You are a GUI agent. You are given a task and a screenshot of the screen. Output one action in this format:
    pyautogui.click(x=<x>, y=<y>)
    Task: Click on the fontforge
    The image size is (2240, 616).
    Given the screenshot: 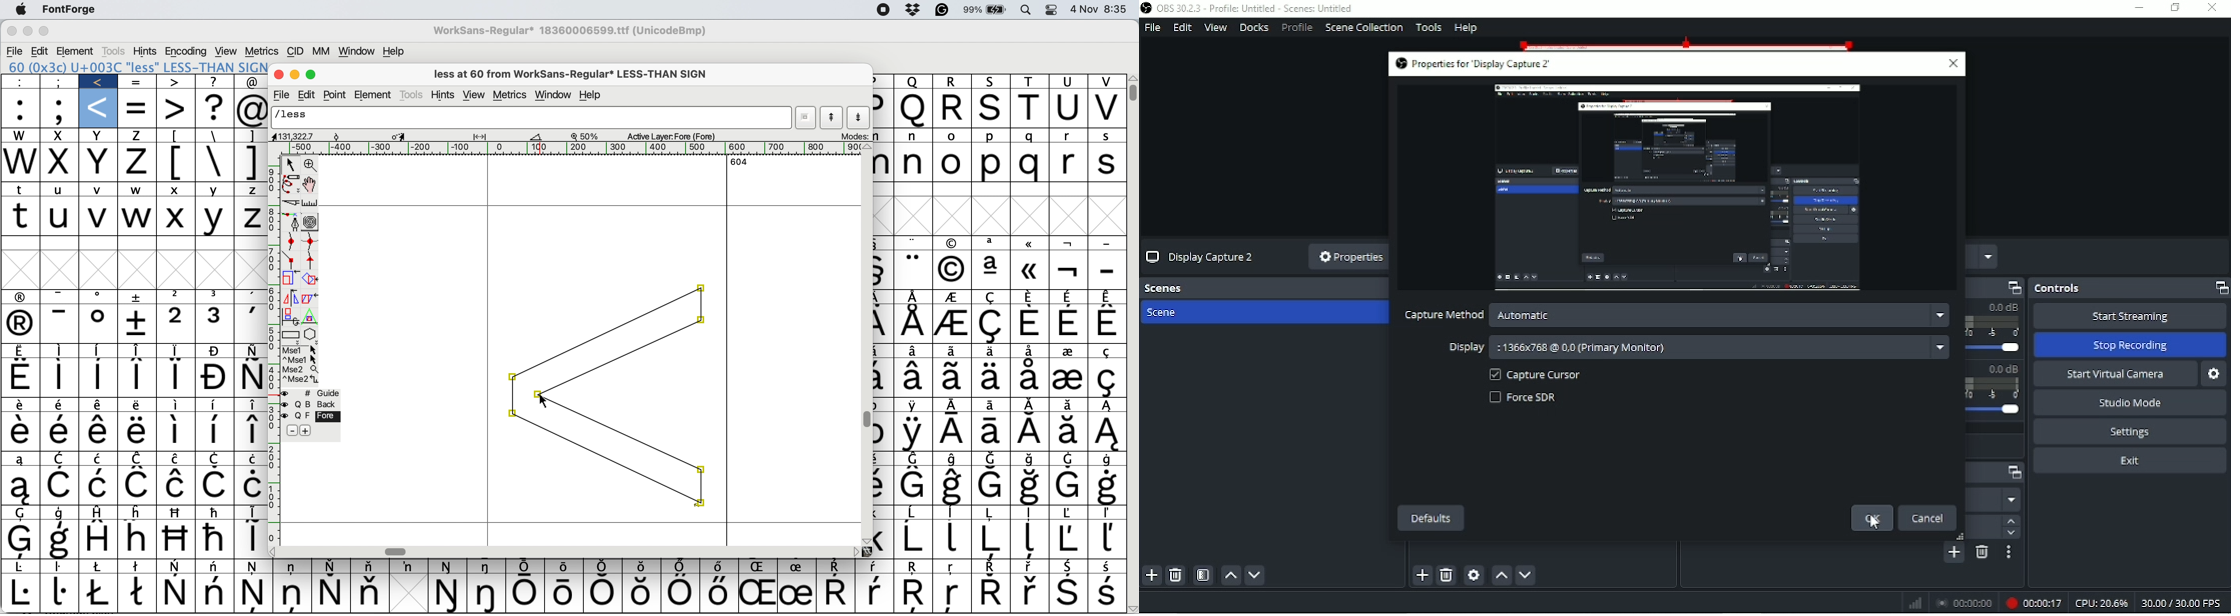 What is the action you would take?
    pyautogui.click(x=68, y=10)
    